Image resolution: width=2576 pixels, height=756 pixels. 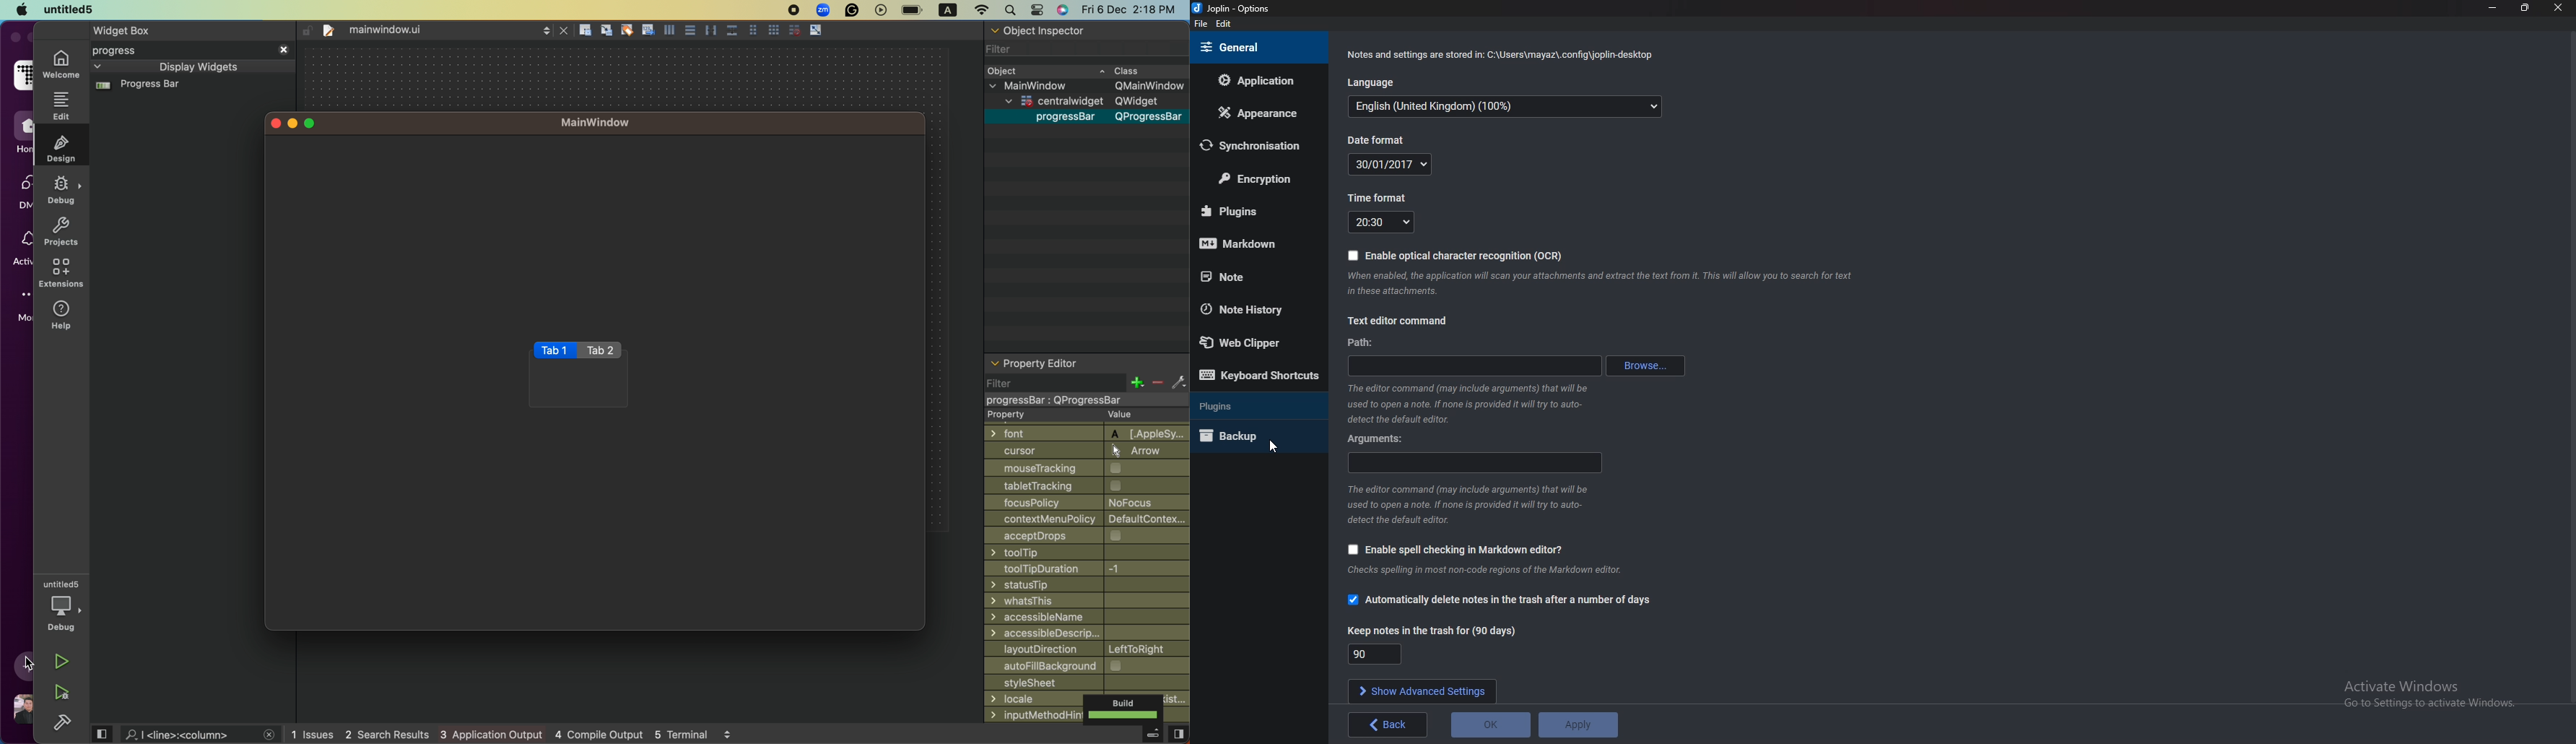 What do you see at coordinates (179, 29) in the screenshot?
I see `tab` at bounding box center [179, 29].